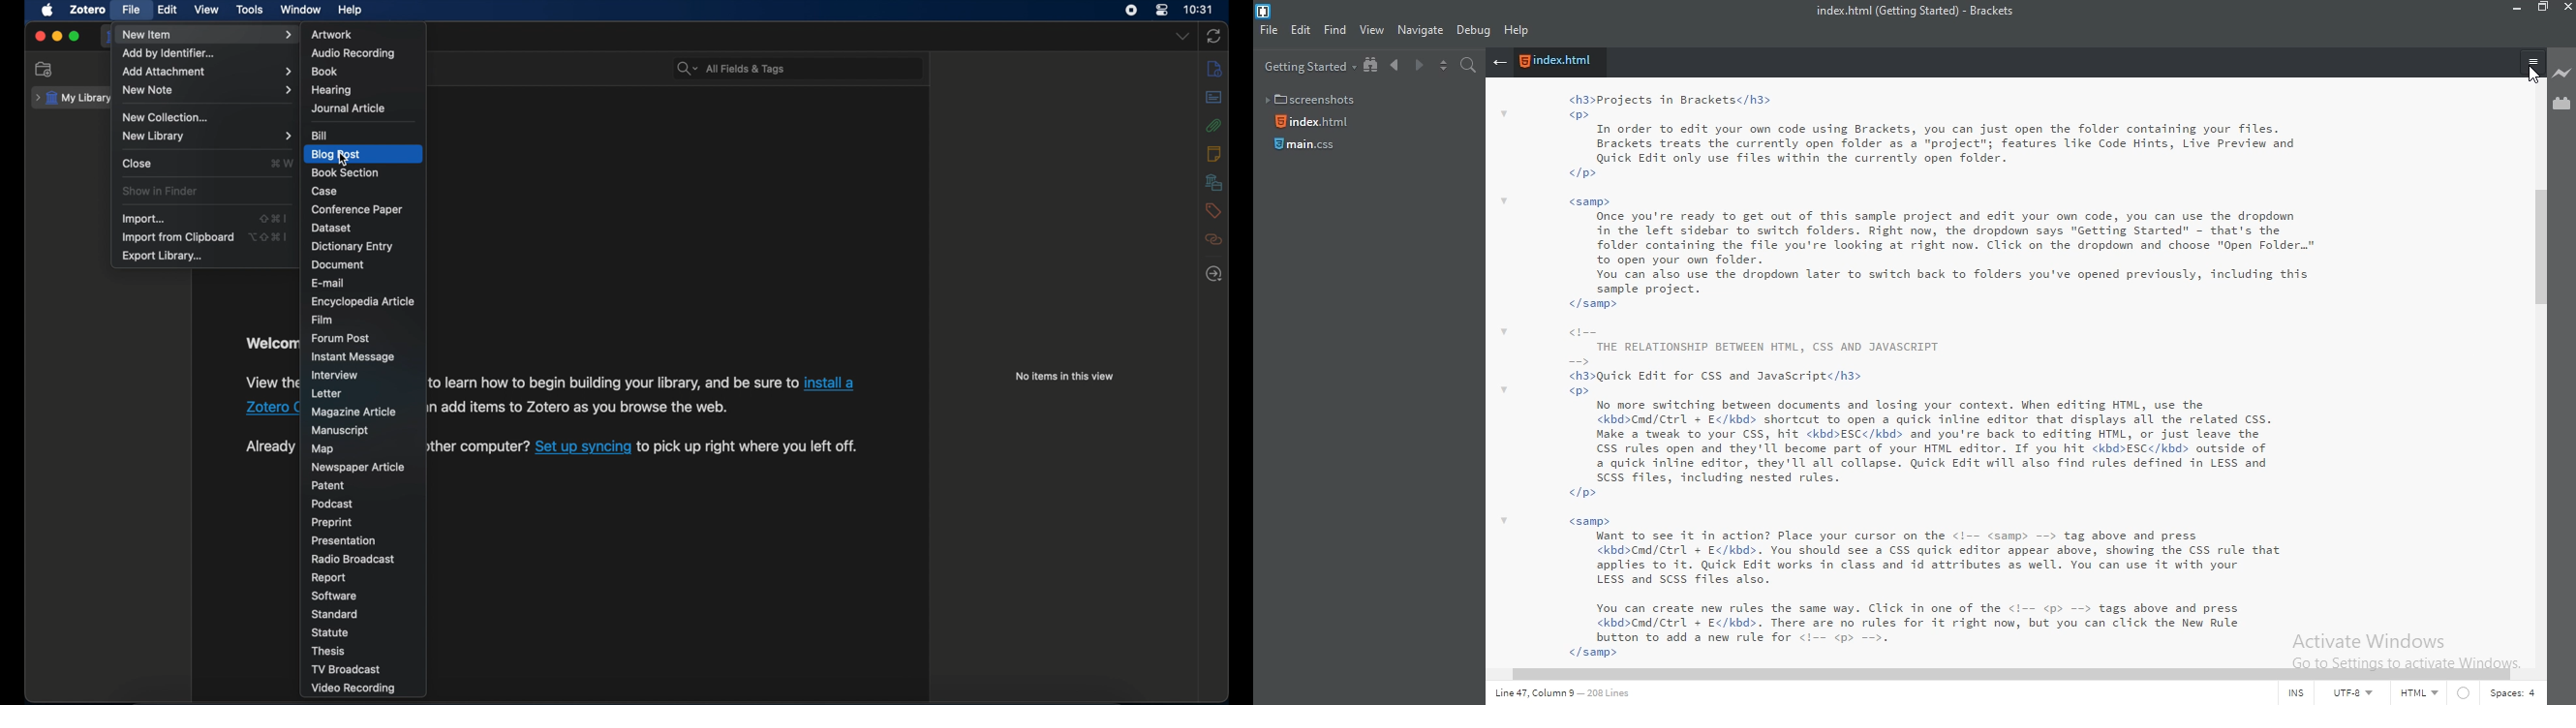 This screenshot has width=2576, height=728. I want to click on video recording, so click(356, 689).